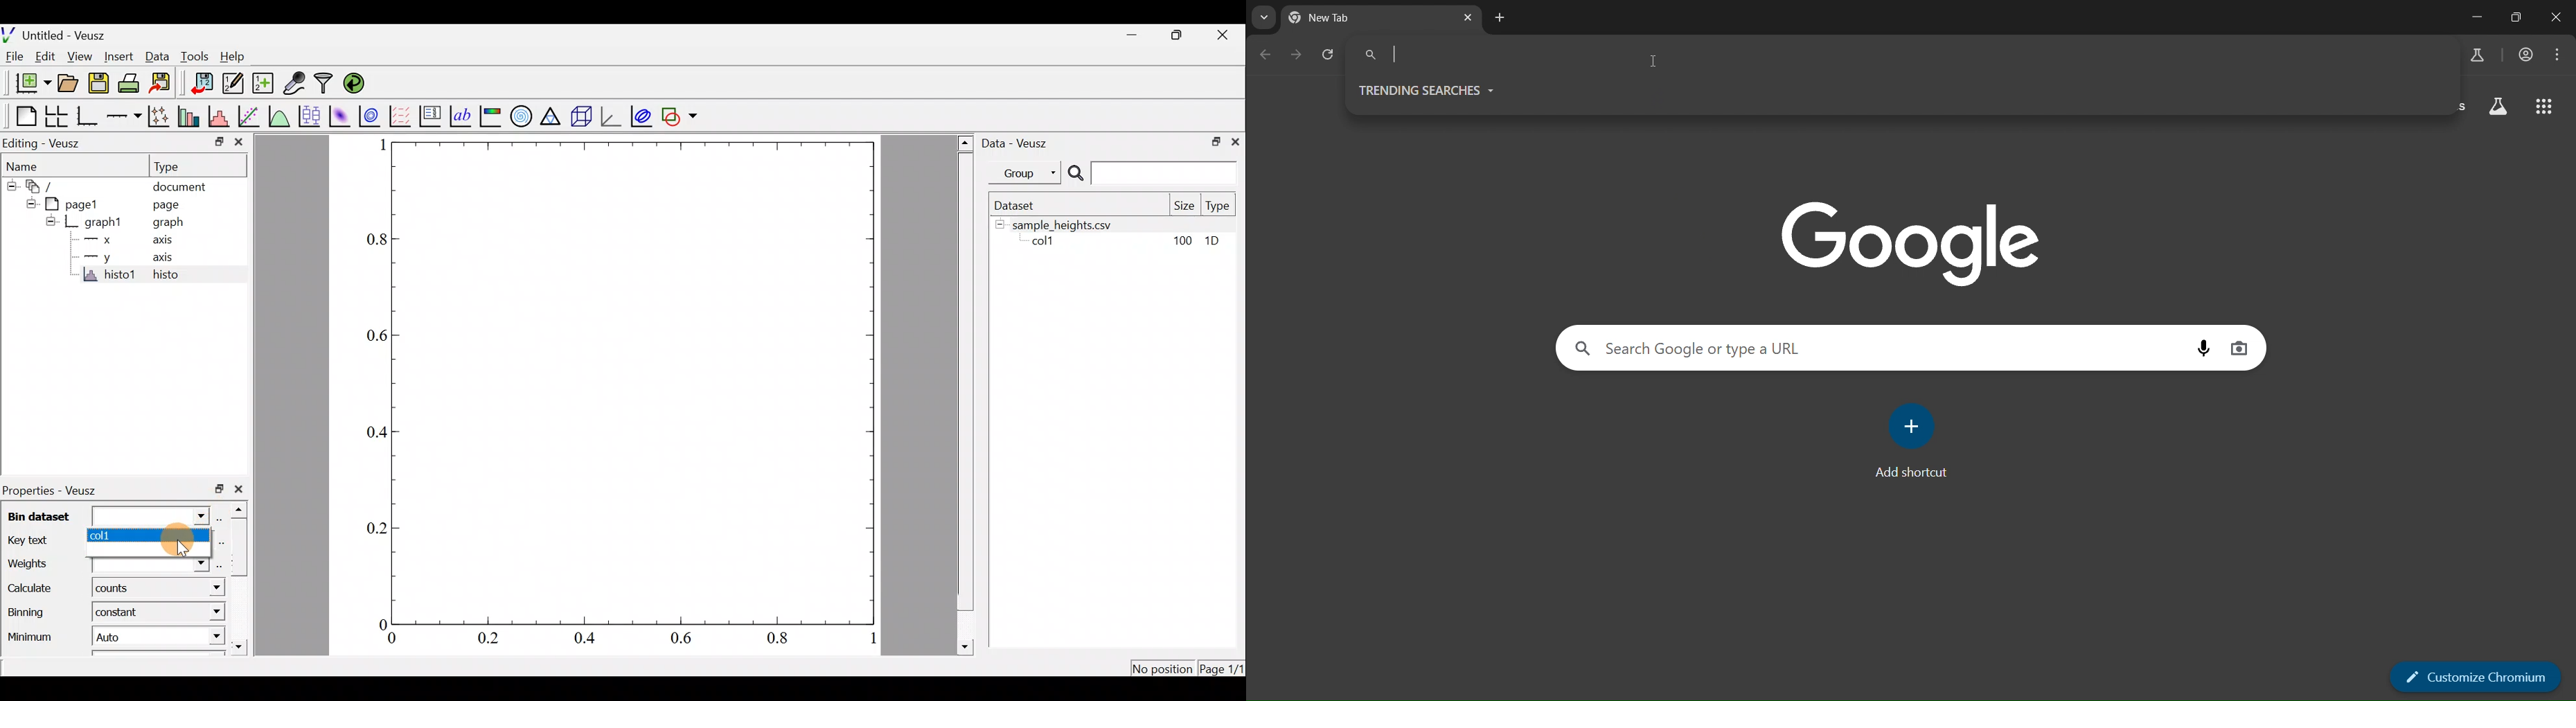  What do you see at coordinates (376, 622) in the screenshot?
I see `0` at bounding box center [376, 622].